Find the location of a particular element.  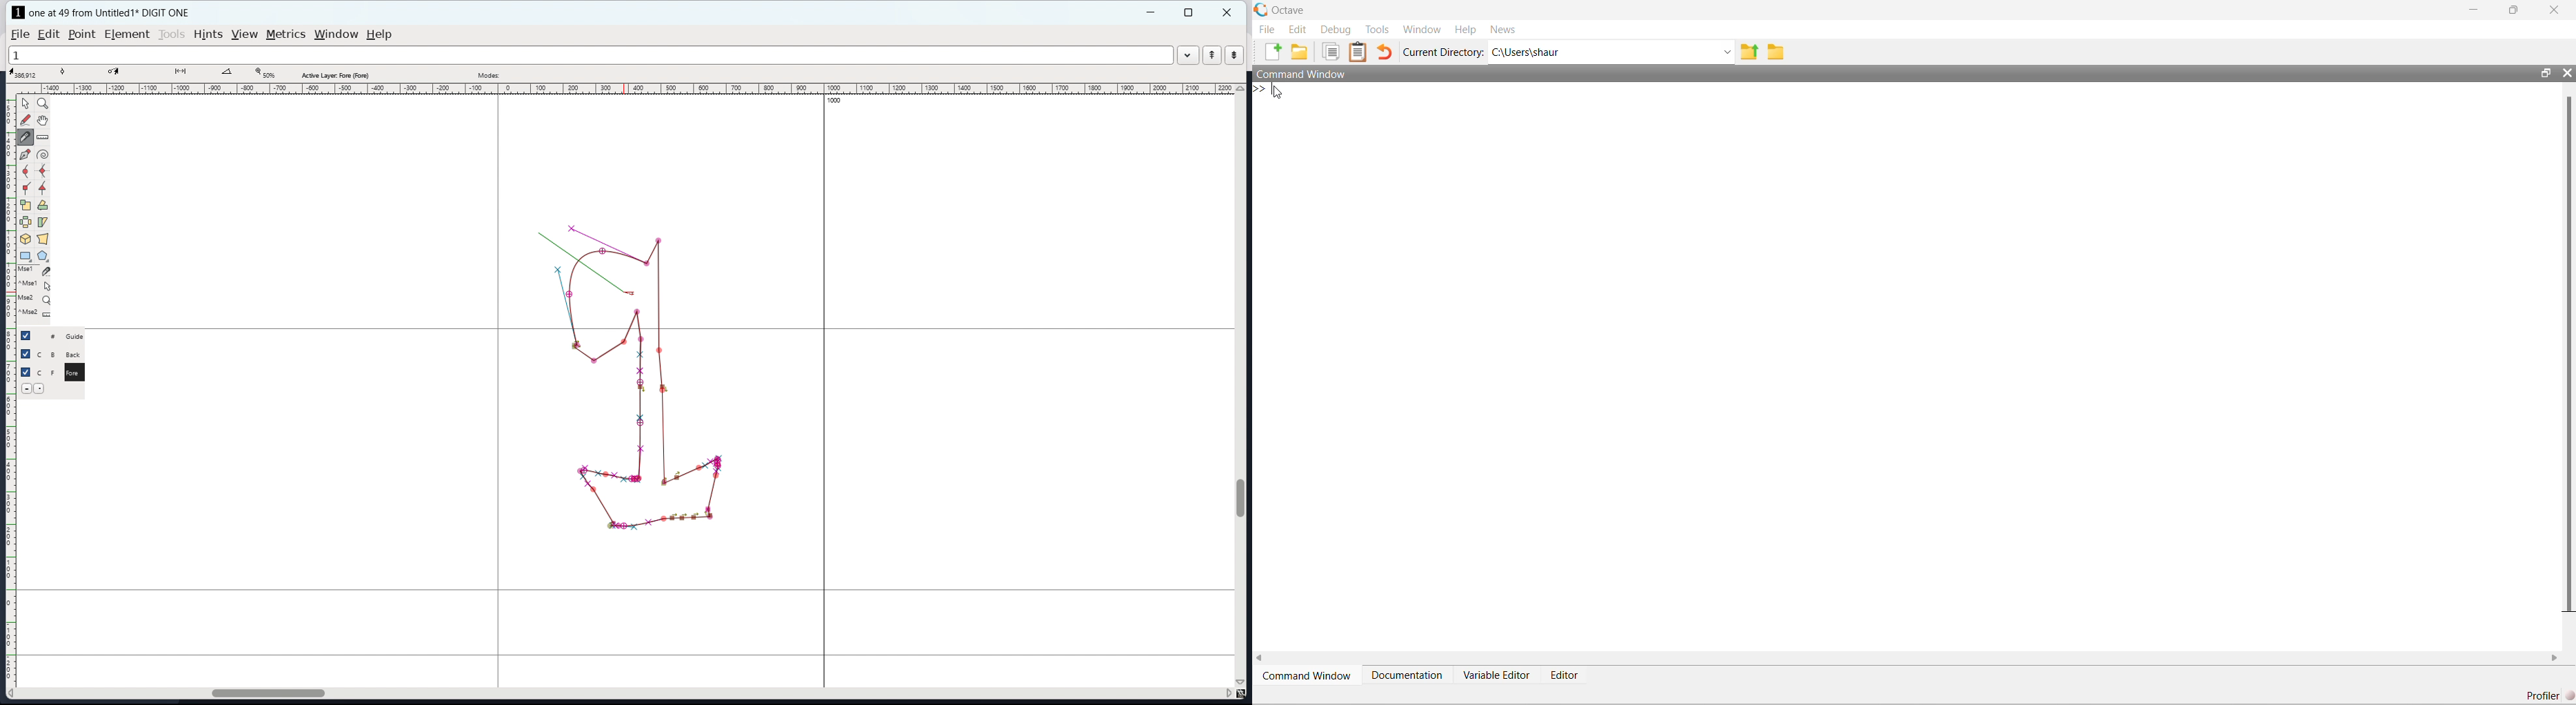

is layer visible is located at coordinates (26, 372).